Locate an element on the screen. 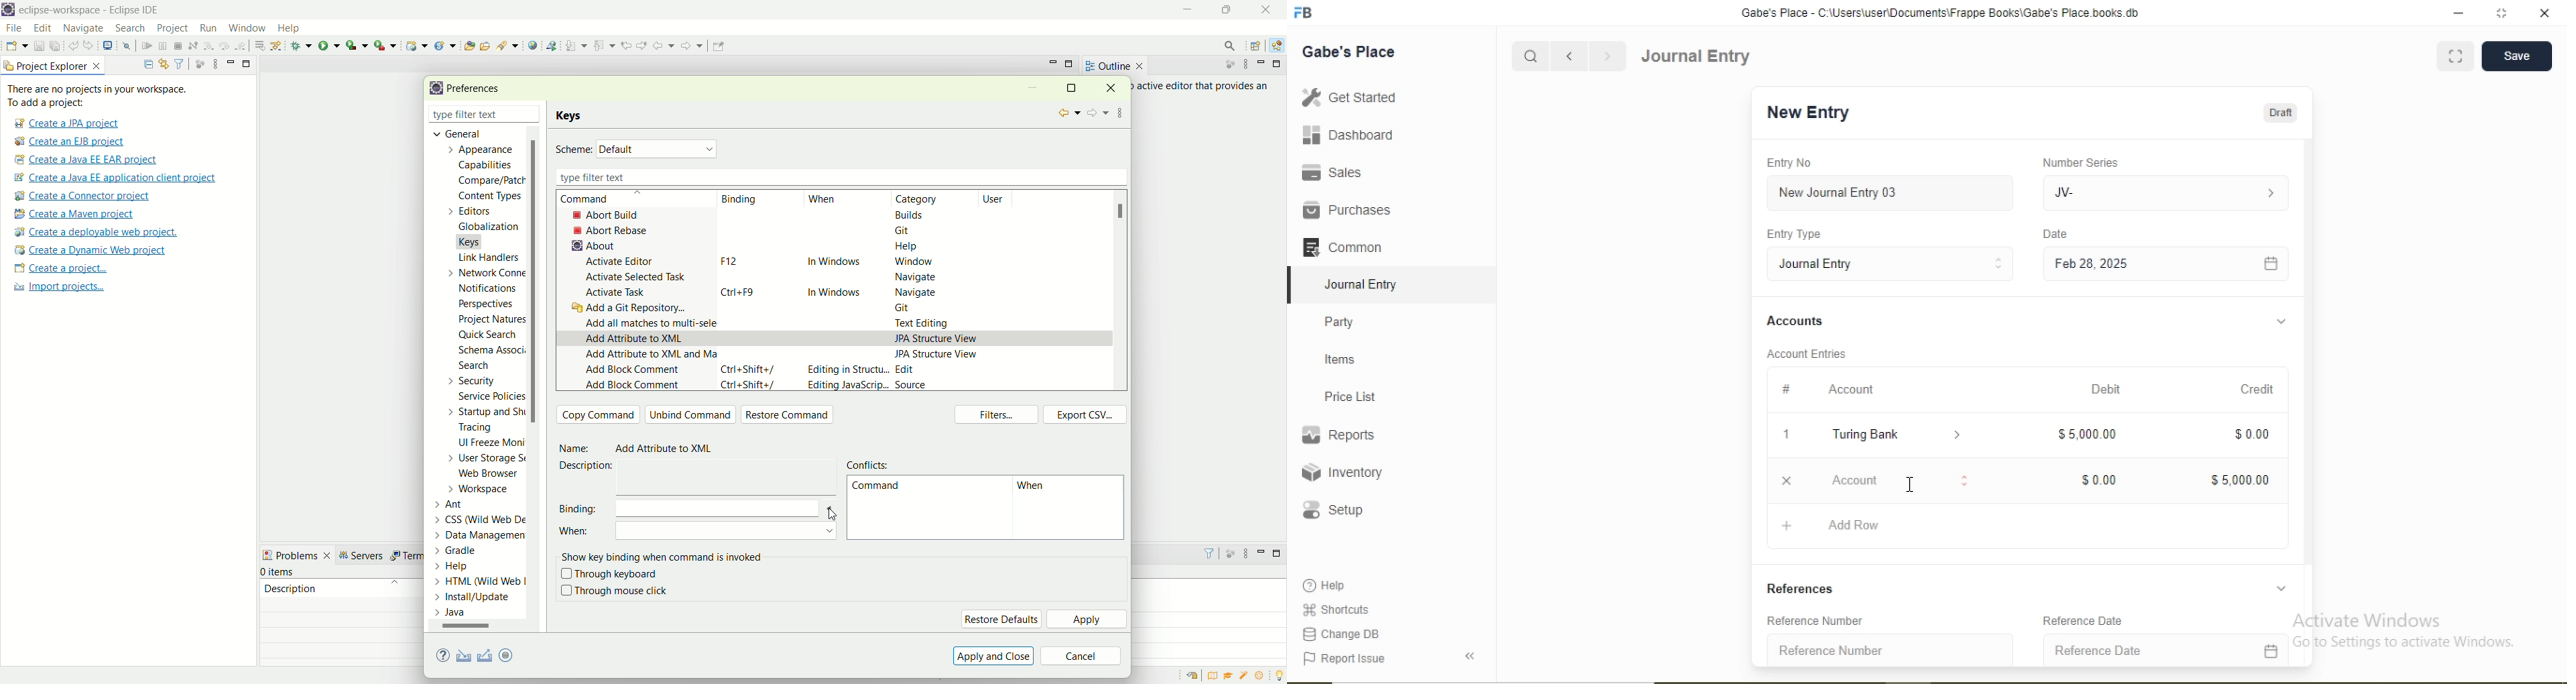 Image resolution: width=2576 pixels, height=700 pixels. Dropdown is located at coordinates (2281, 588).